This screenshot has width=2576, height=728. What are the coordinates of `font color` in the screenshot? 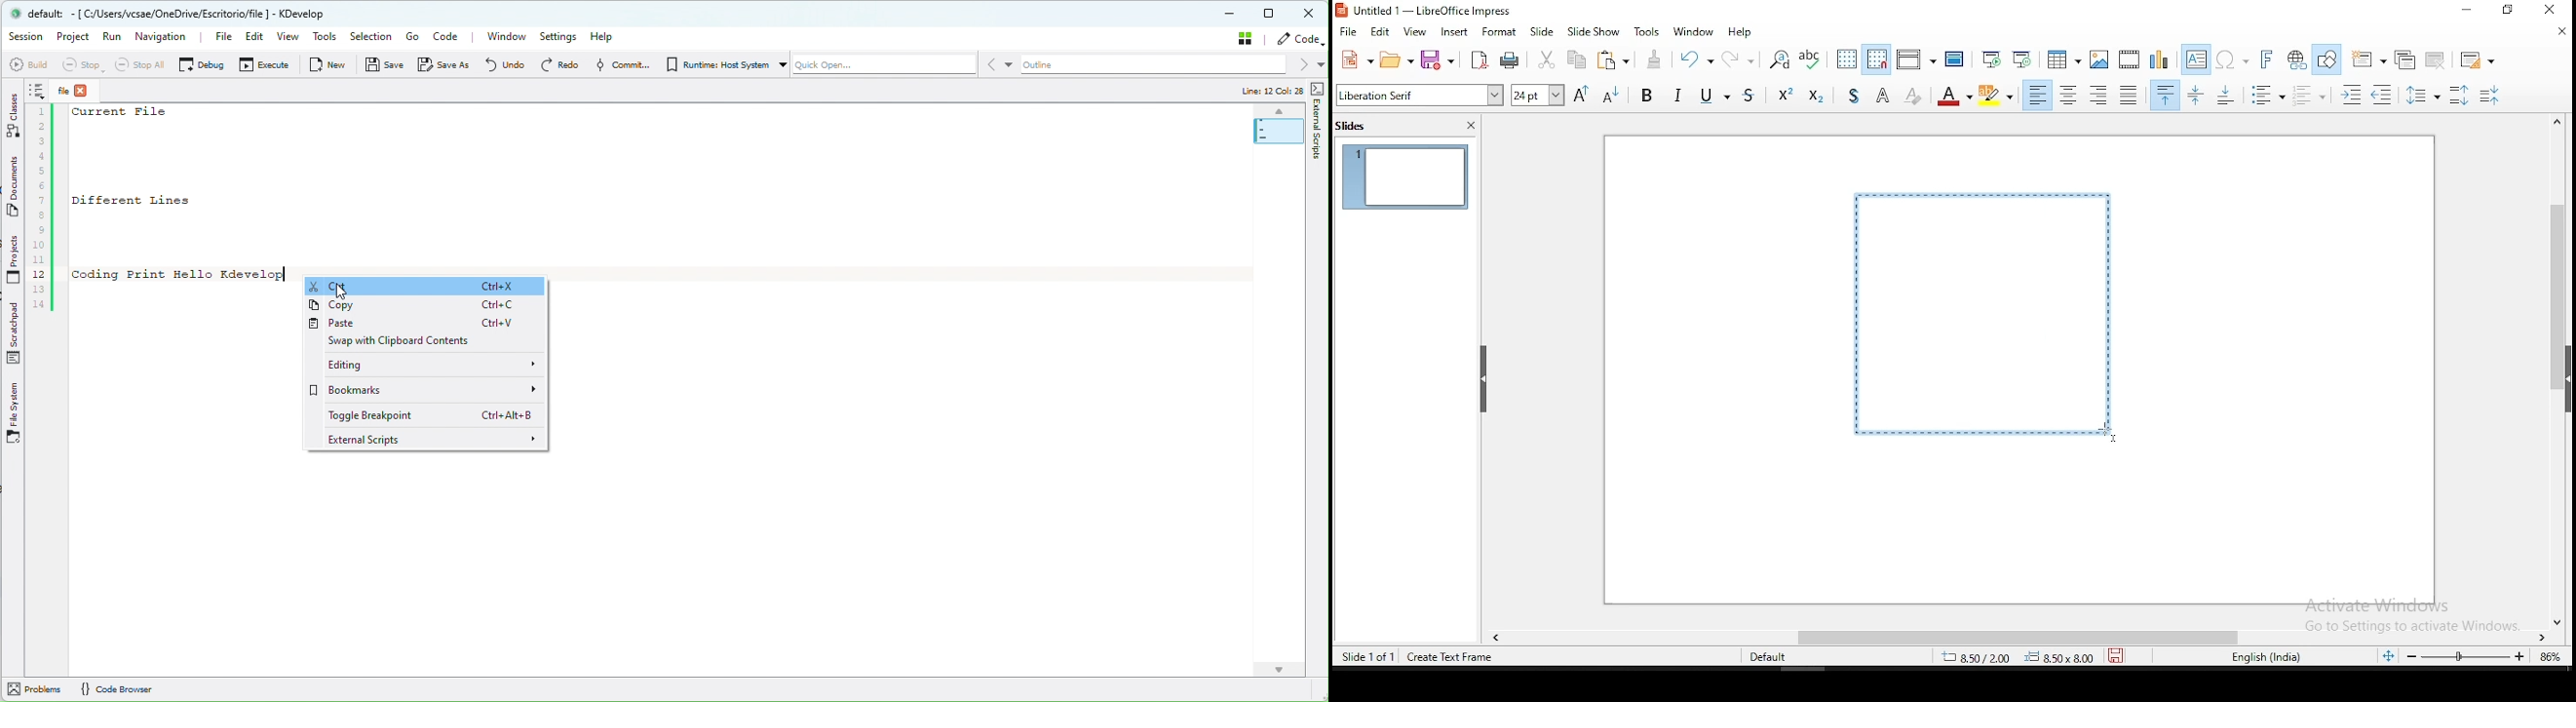 It's located at (1955, 96).